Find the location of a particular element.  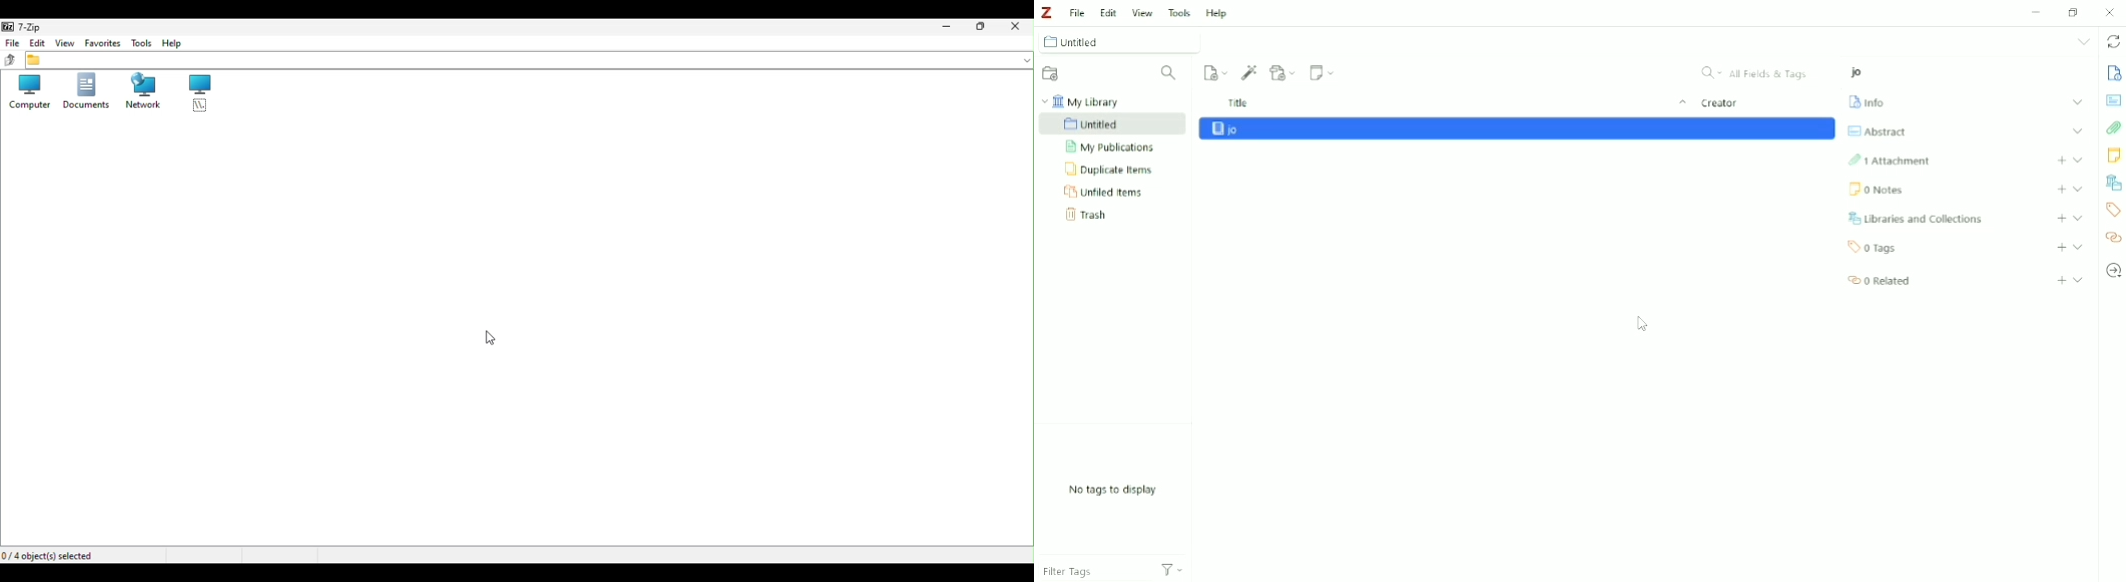

All Fields & Tags is located at coordinates (1757, 71).